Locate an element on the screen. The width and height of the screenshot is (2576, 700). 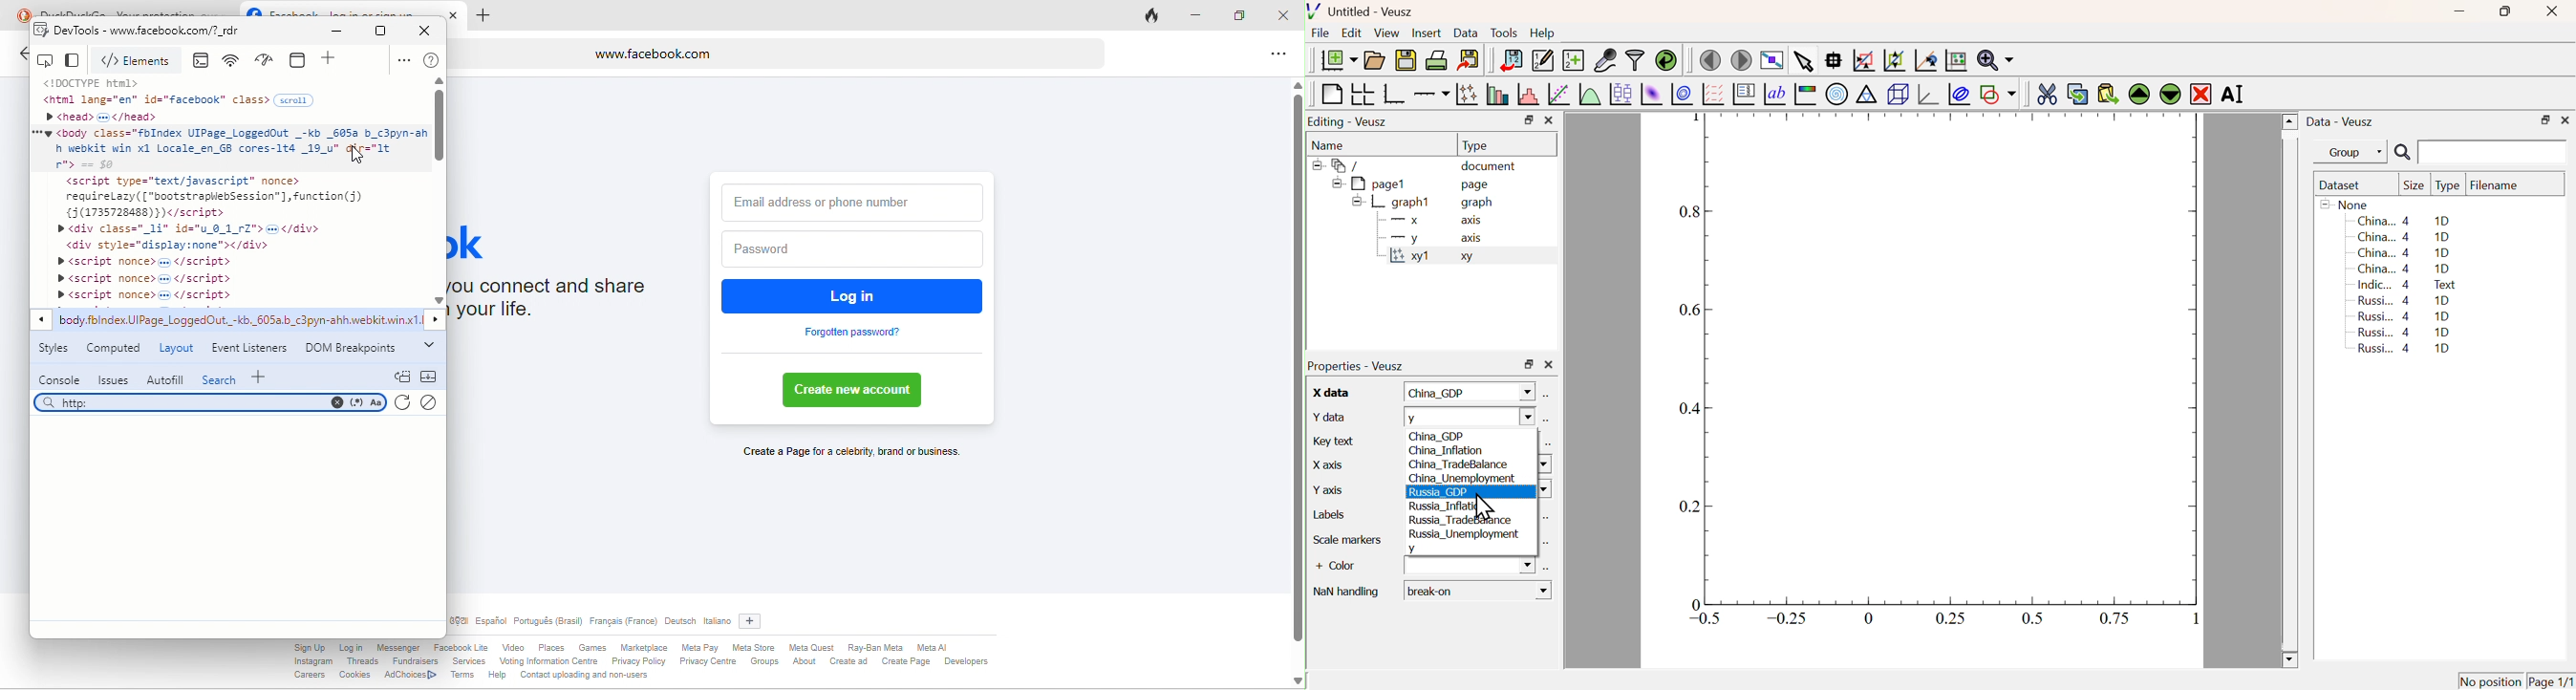
Russi... 4 1D is located at coordinates (2406, 300).